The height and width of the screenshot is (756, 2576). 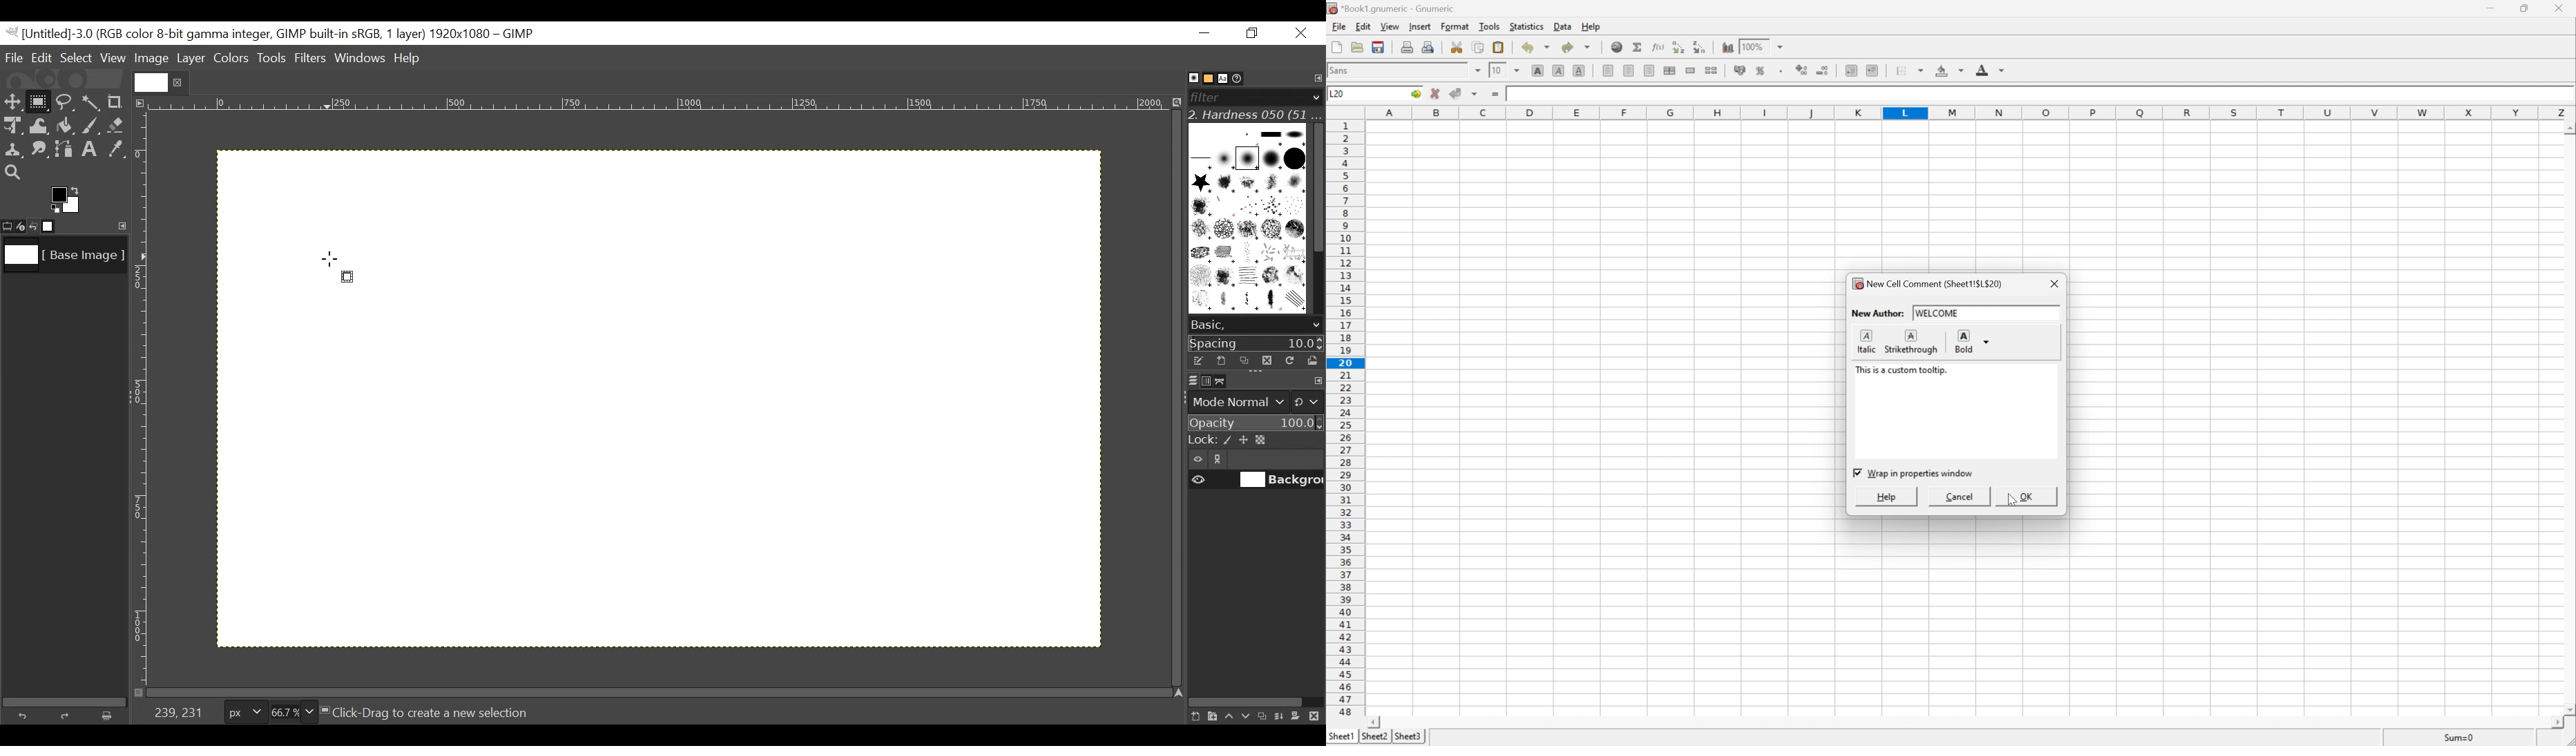 What do you see at coordinates (1699, 46) in the screenshot?
I see `Sort the selected region in descending order based on the first column selected` at bounding box center [1699, 46].